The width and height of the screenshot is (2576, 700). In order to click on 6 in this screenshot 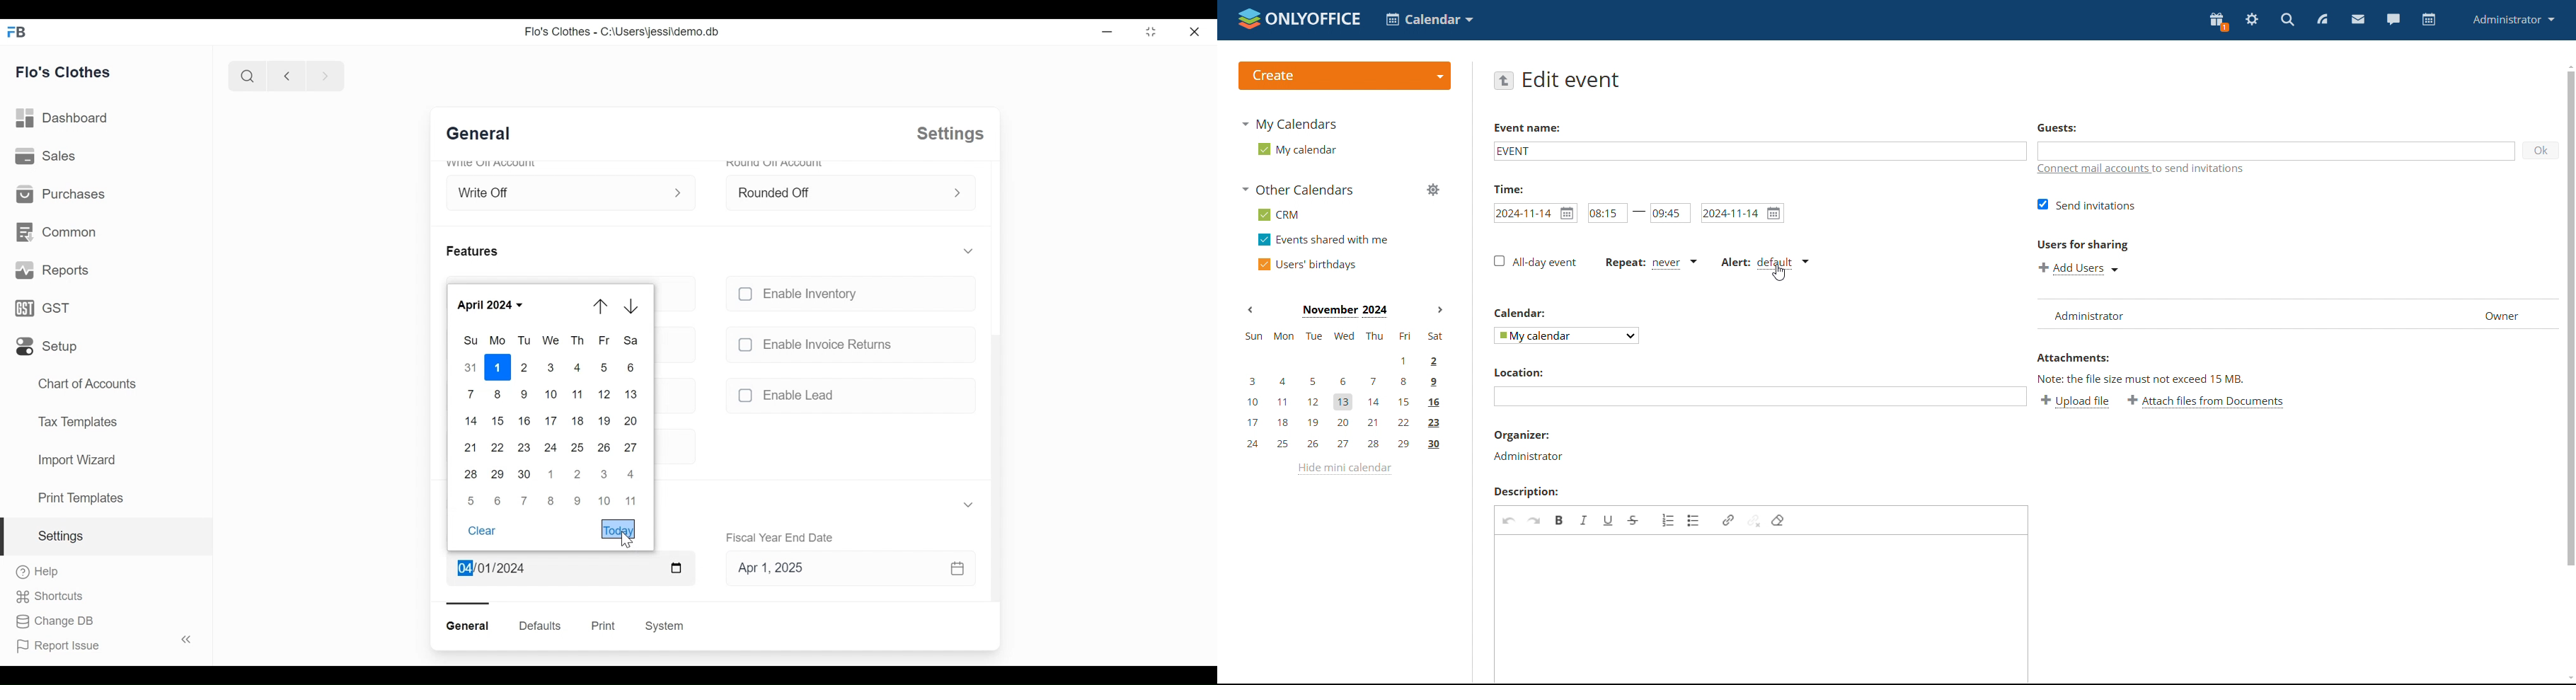, I will do `click(499, 502)`.